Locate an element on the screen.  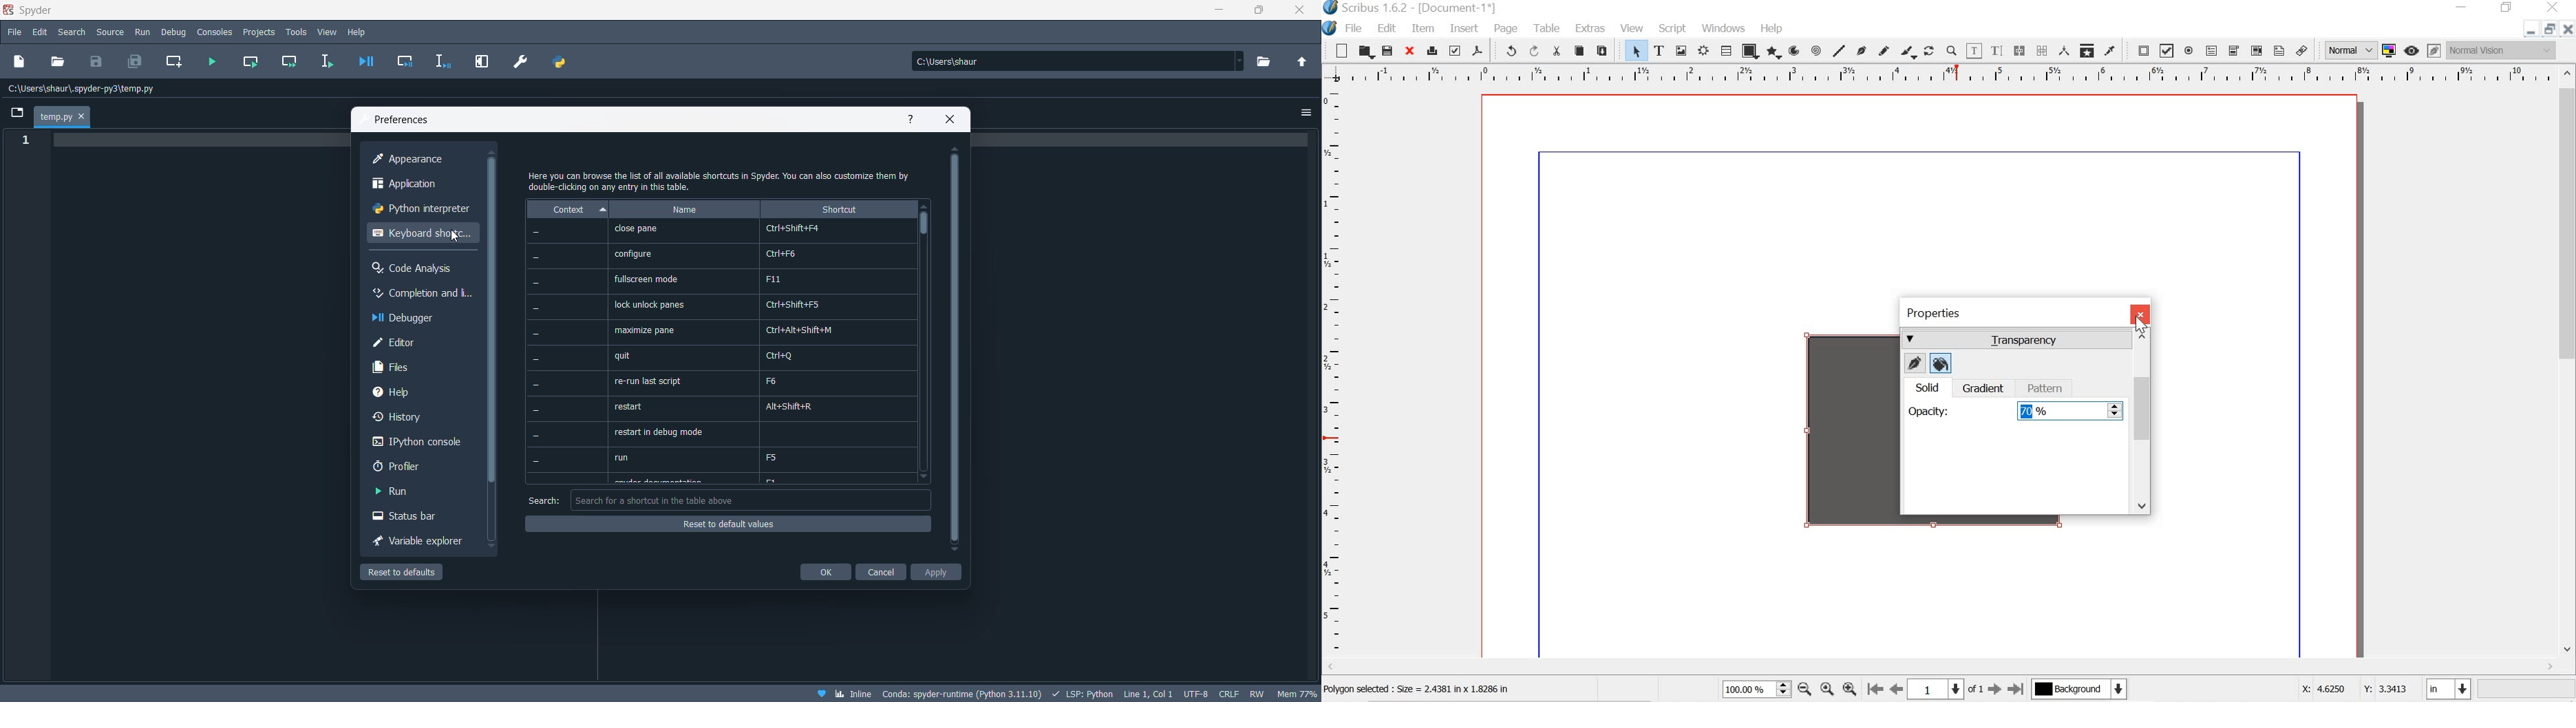
scrollbar is located at coordinates (955, 348).